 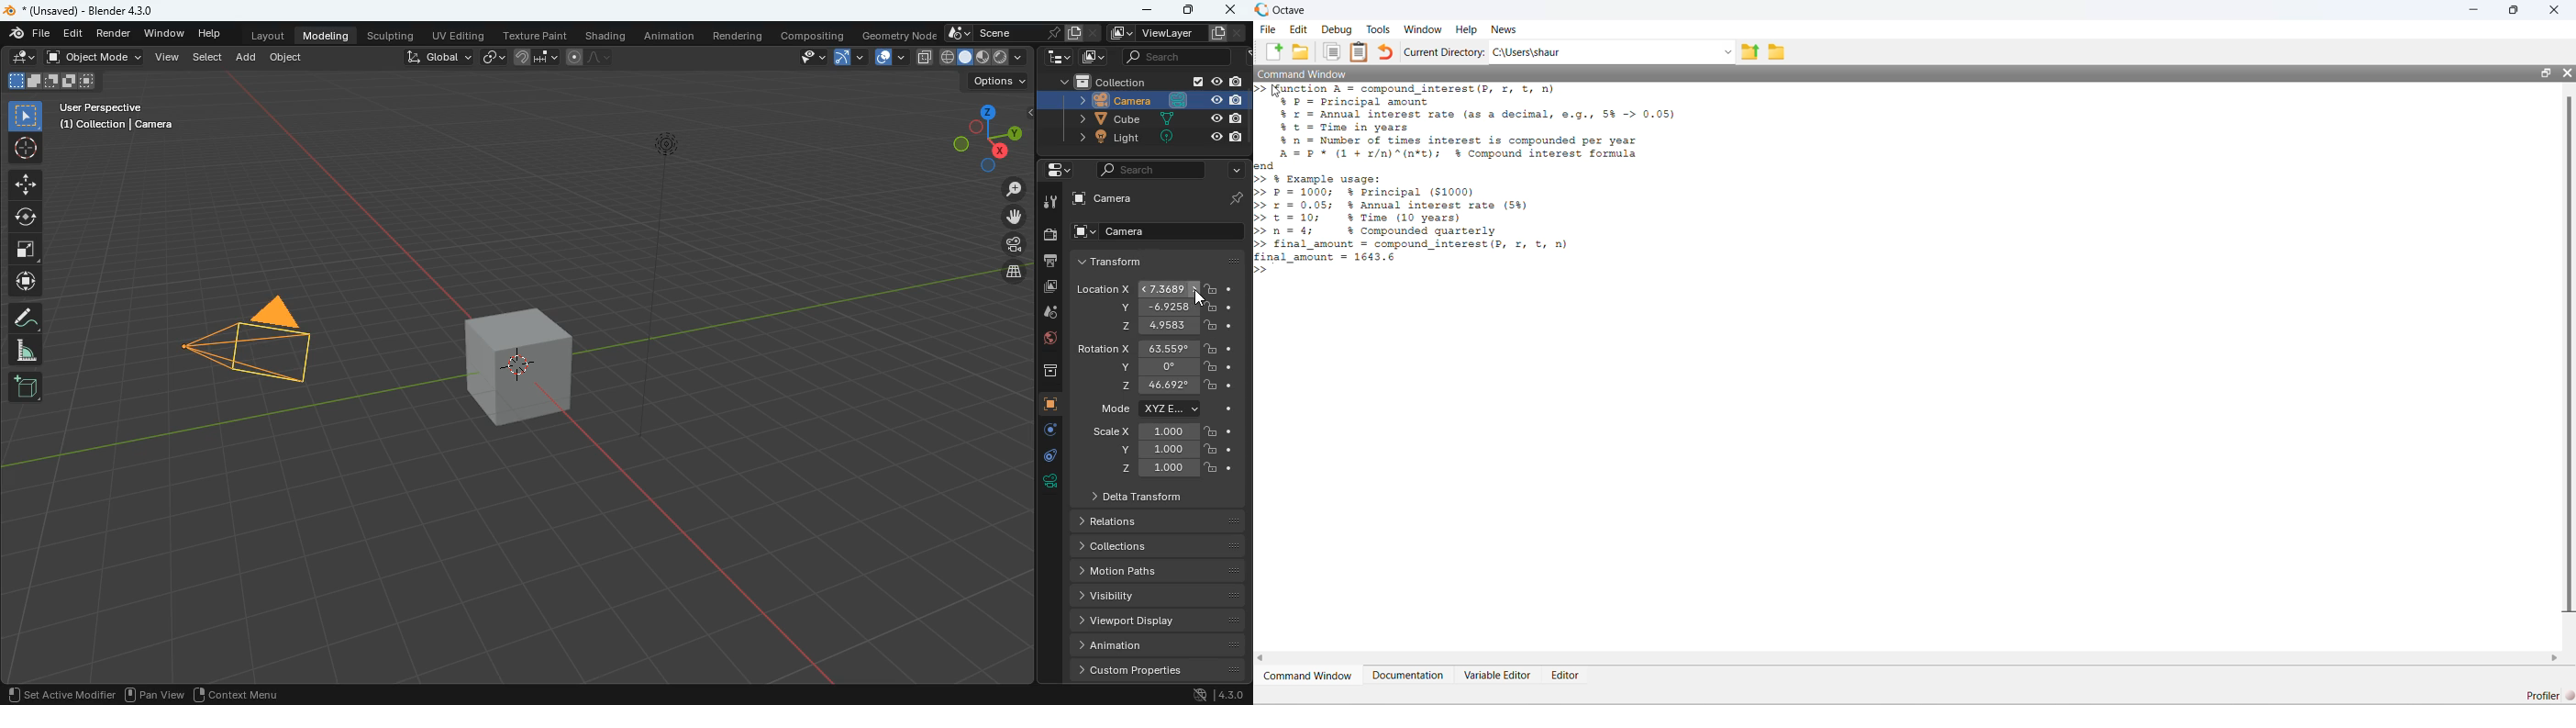 What do you see at coordinates (1218, 694) in the screenshot?
I see `4.3.0` at bounding box center [1218, 694].